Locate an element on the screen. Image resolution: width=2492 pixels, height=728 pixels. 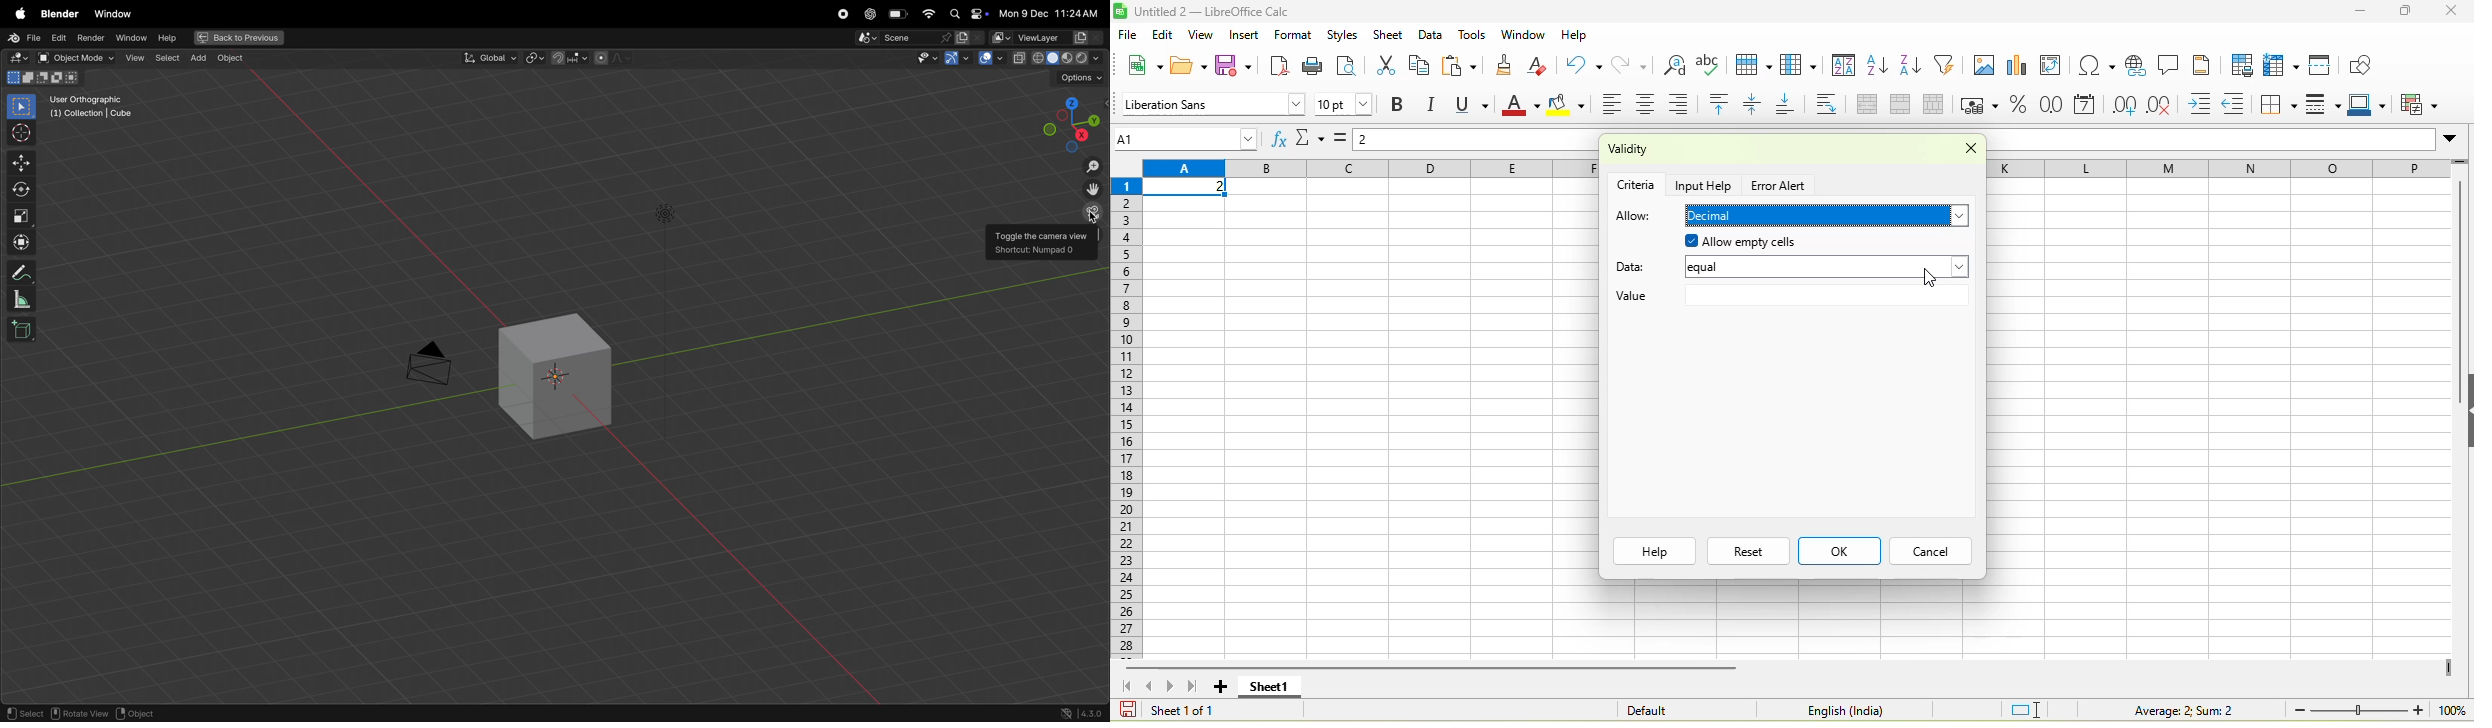
split is located at coordinates (1938, 105).